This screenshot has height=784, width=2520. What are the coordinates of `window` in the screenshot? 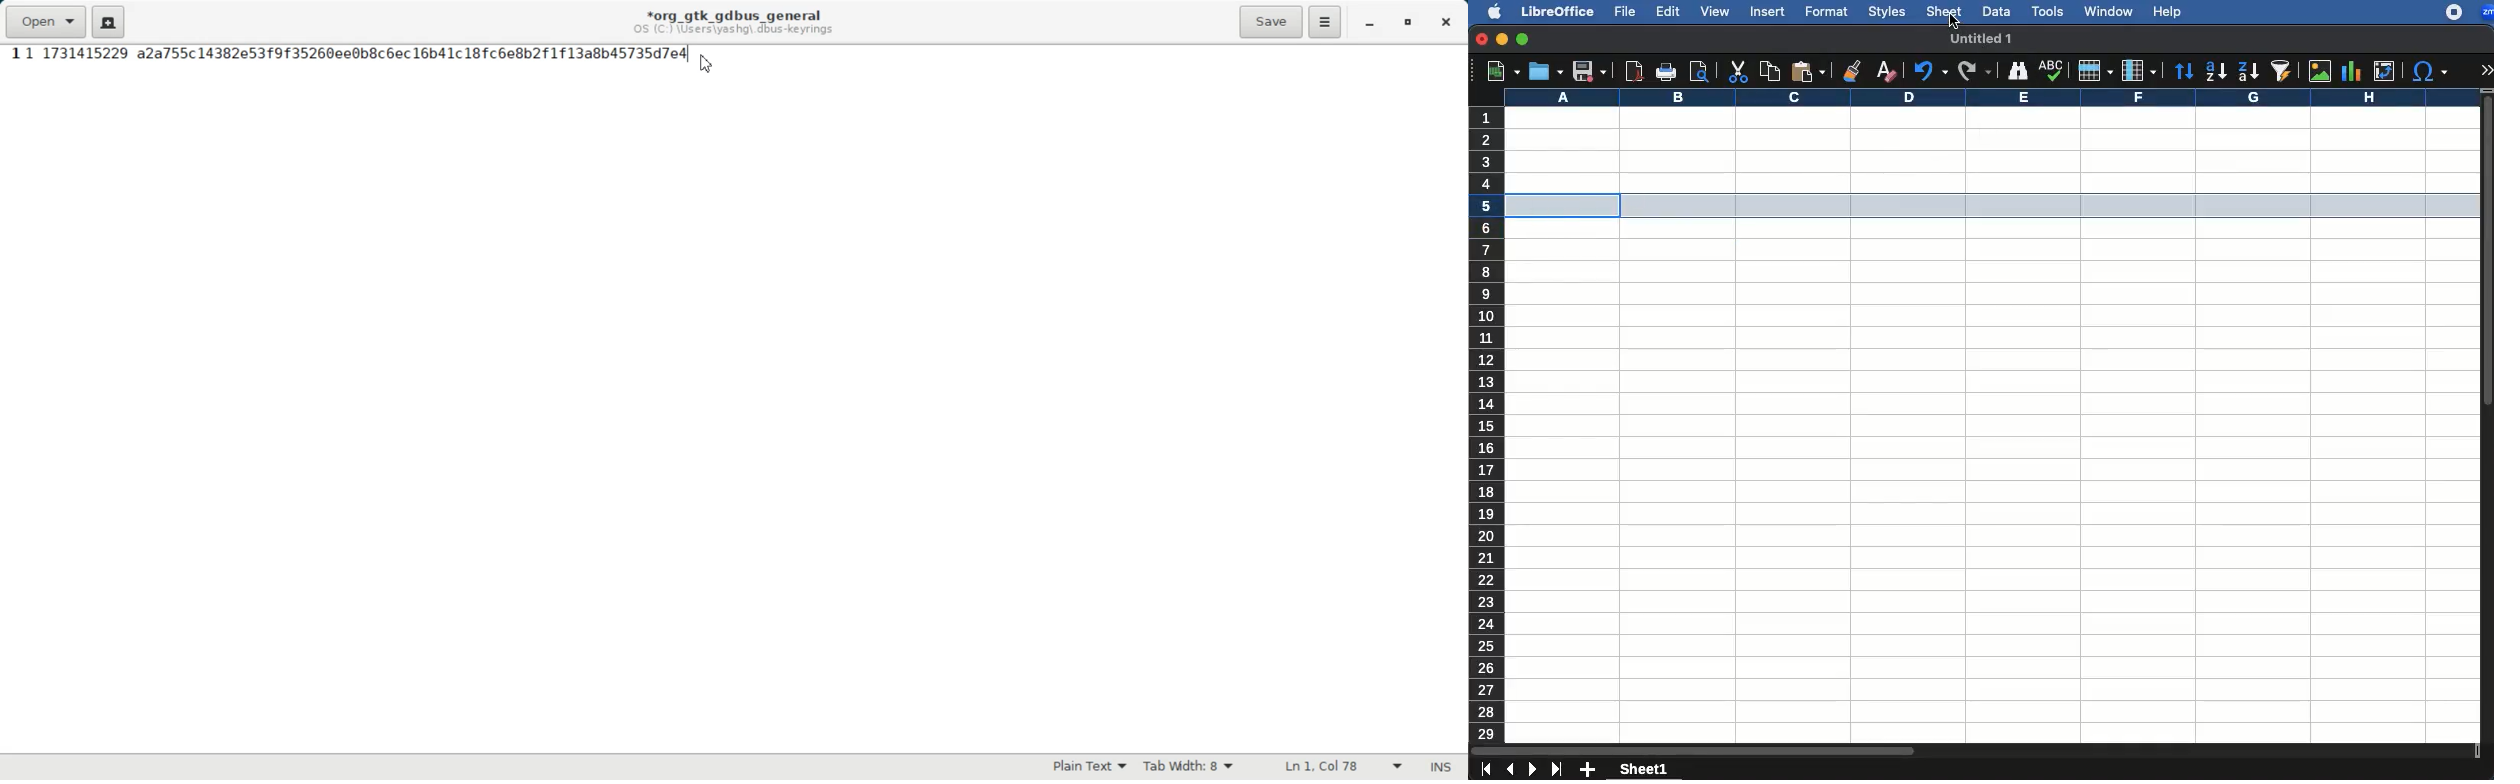 It's located at (2109, 10).